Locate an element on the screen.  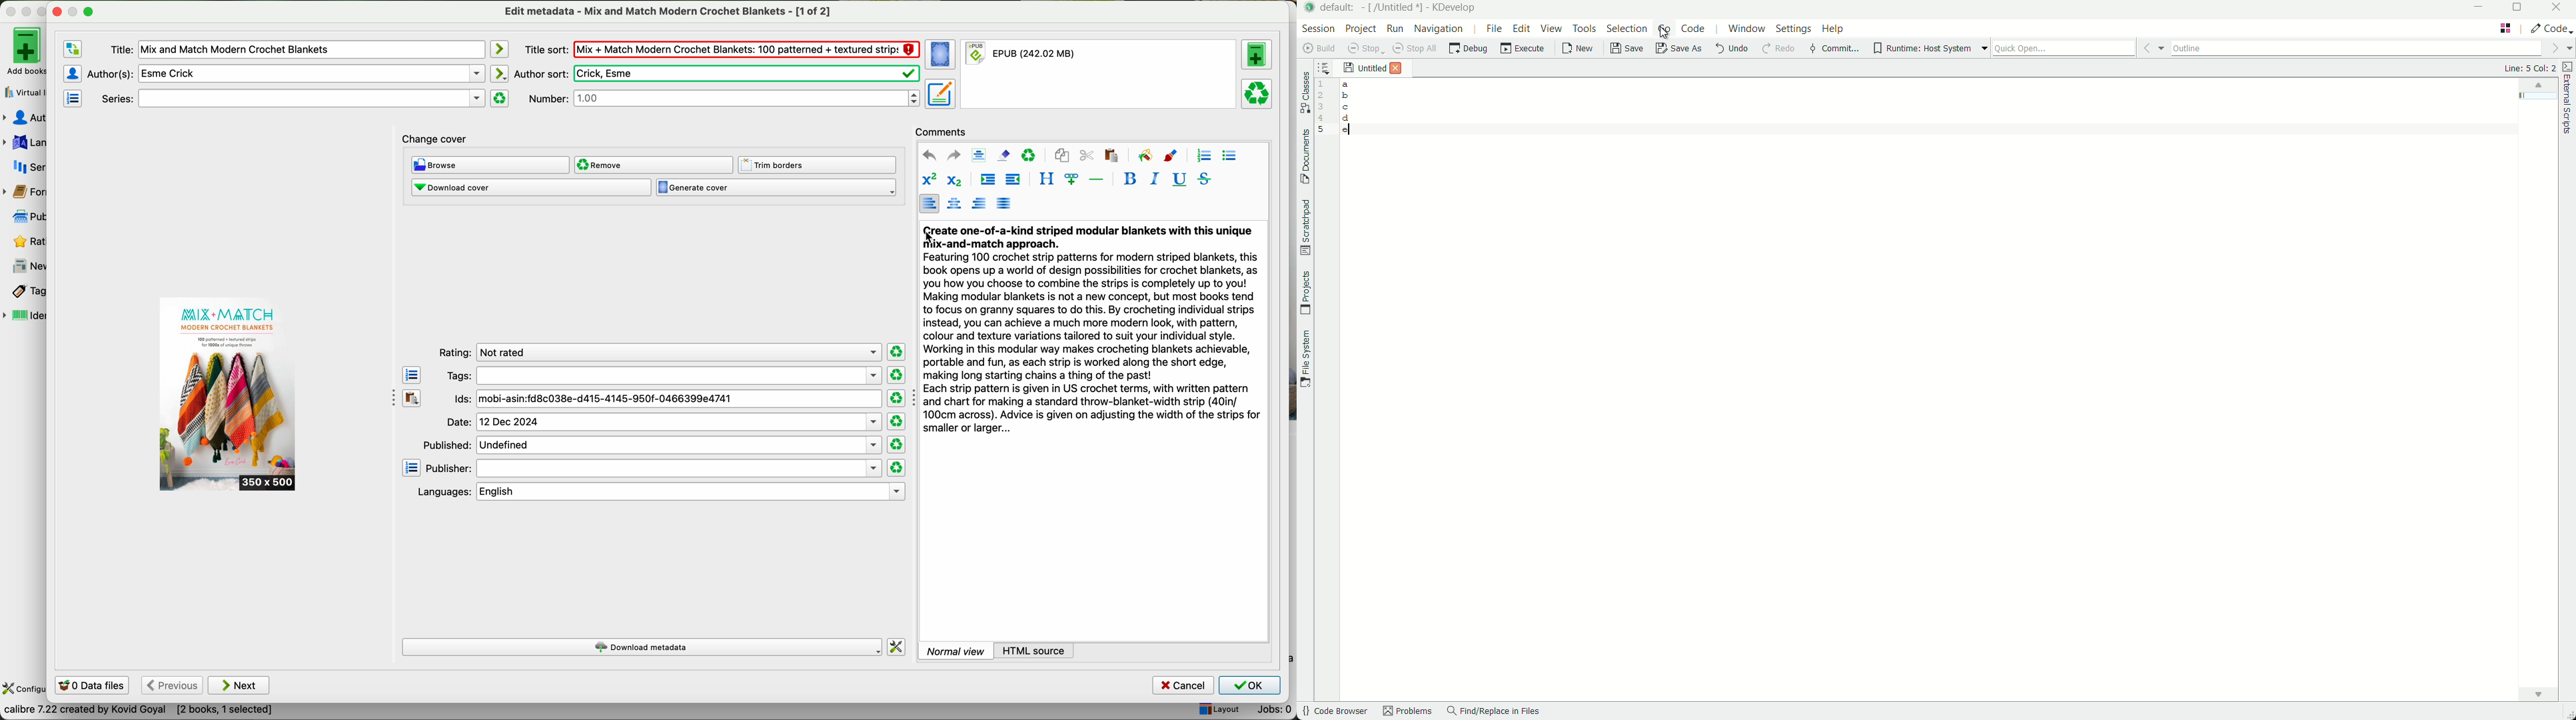
format is located at coordinates (1100, 75).